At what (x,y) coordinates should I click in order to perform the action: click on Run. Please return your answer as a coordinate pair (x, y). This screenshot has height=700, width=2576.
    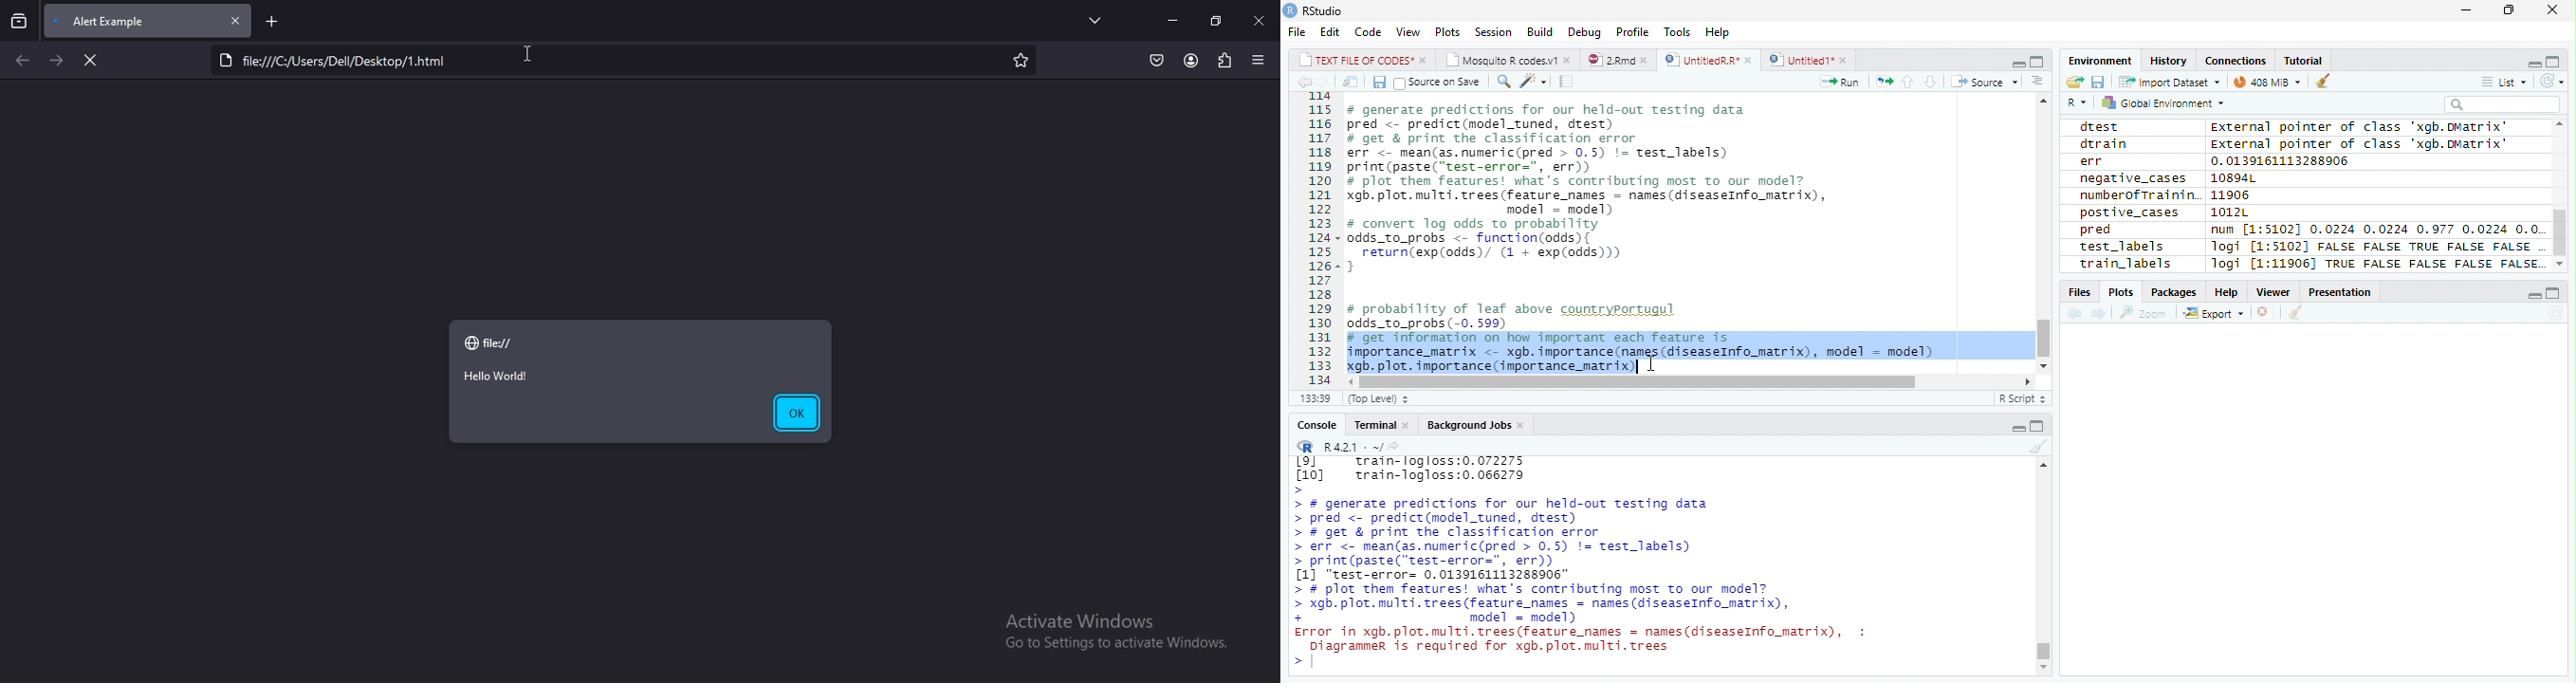
    Looking at the image, I should click on (1841, 81).